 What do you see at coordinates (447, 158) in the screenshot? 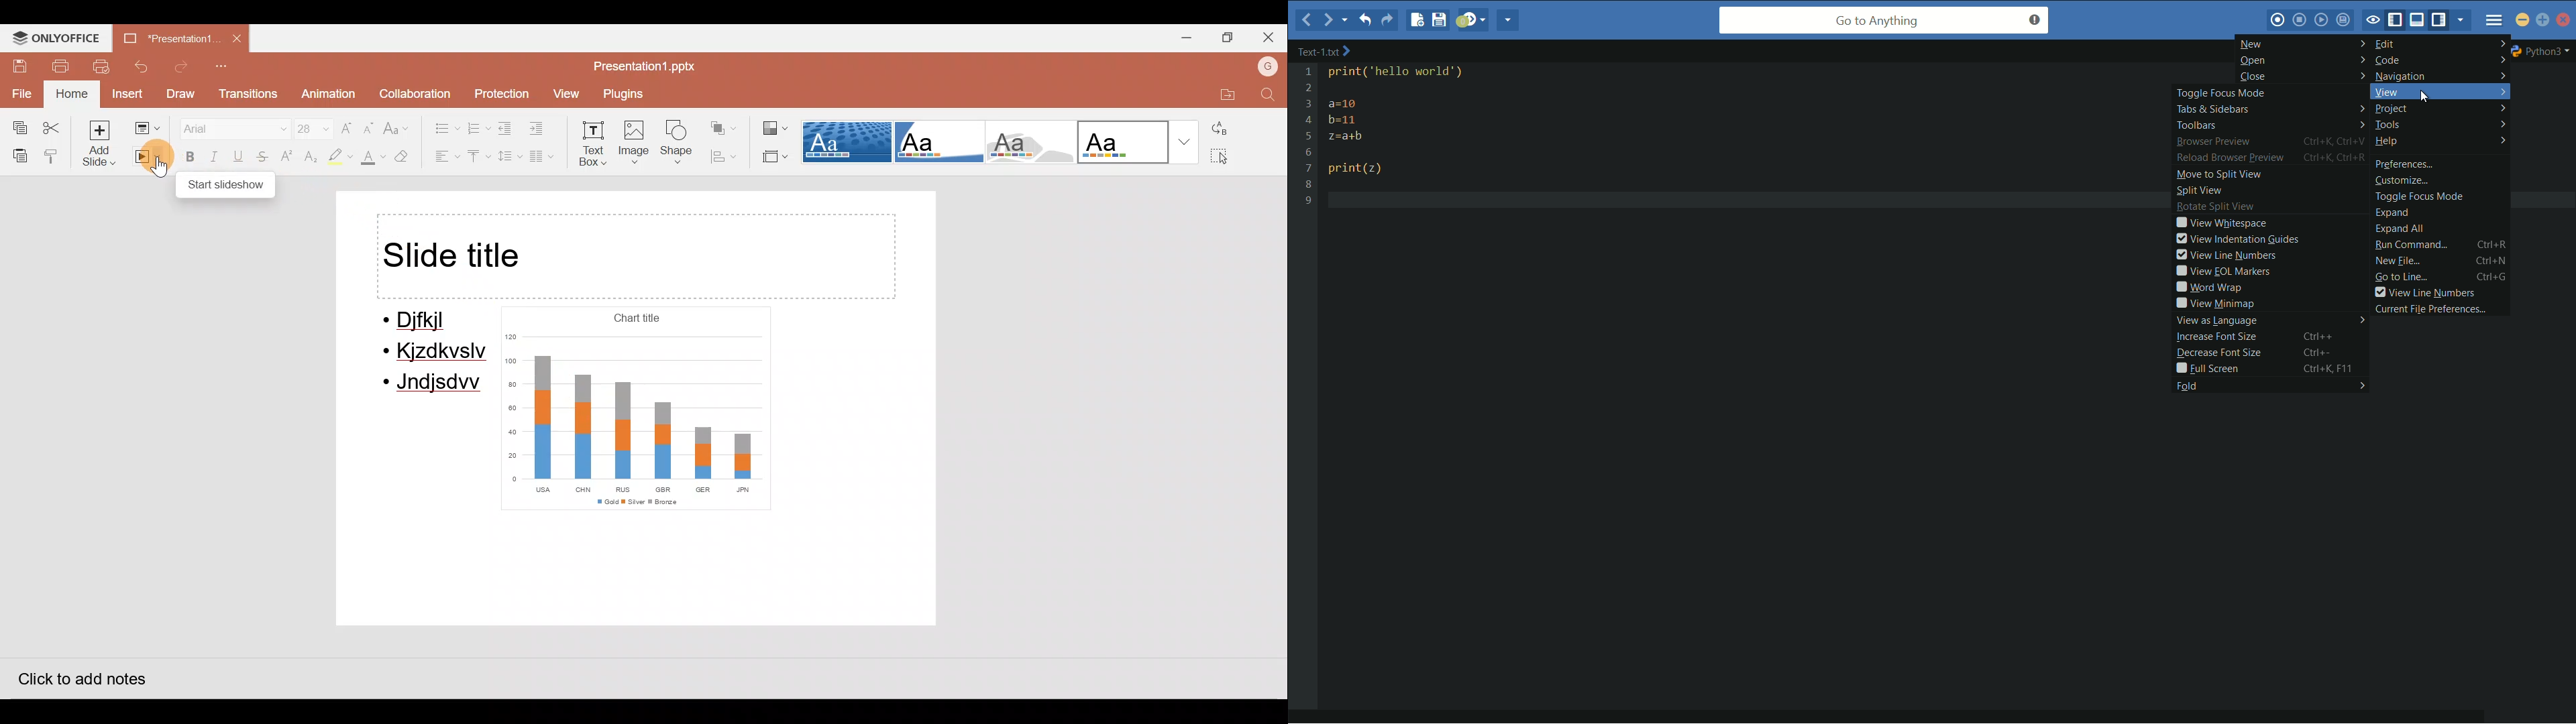
I see `Horizontal align` at bounding box center [447, 158].